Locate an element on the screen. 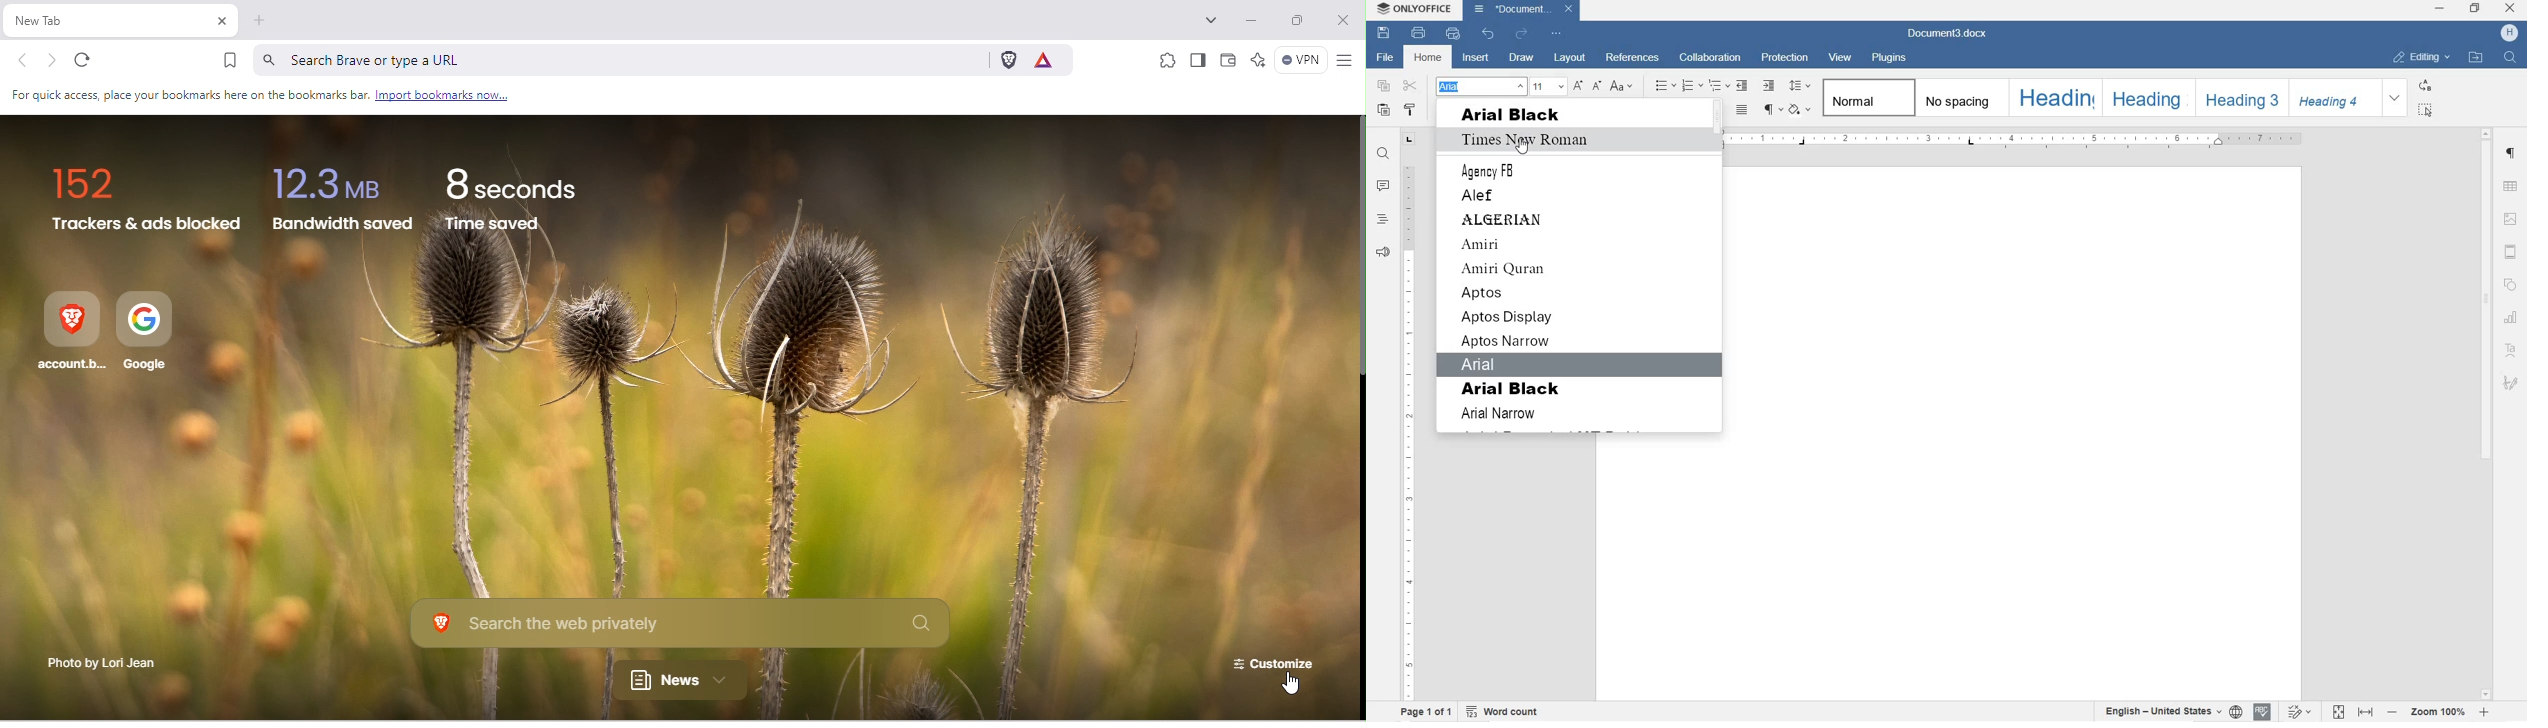 The image size is (2548, 728). TEXT ART is located at coordinates (2512, 350).